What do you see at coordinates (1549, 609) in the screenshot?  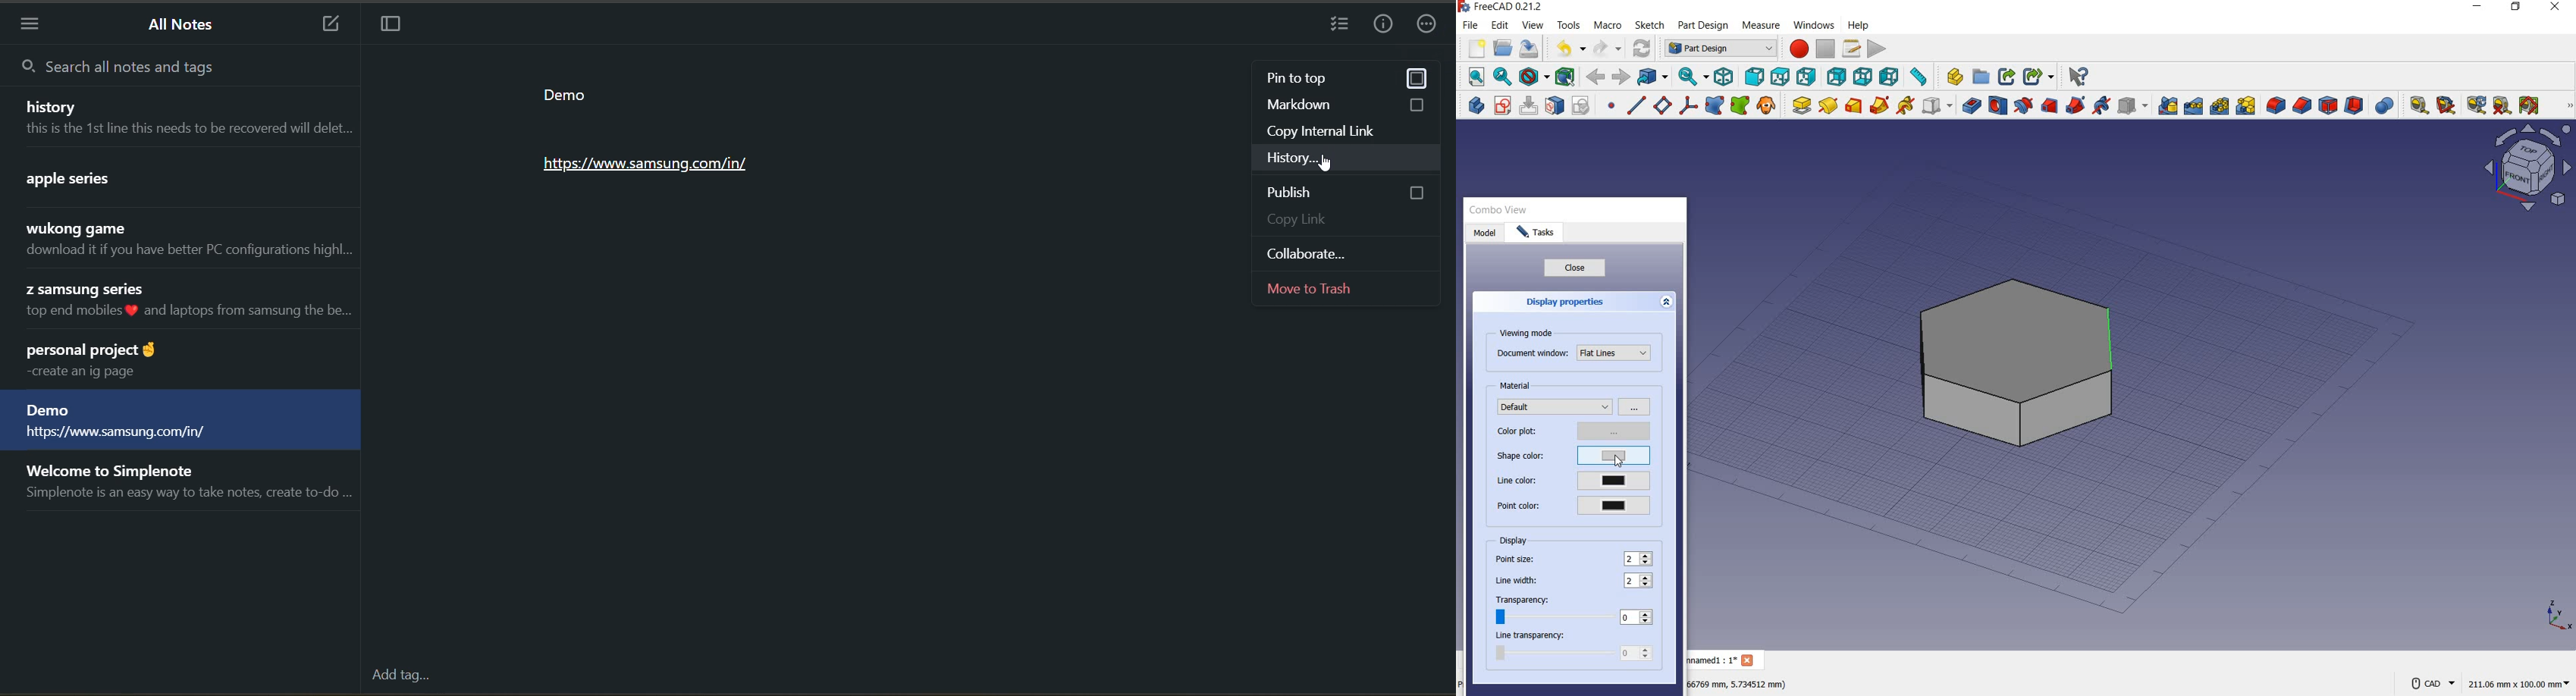 I see `transparency` at bounding box center [1549, 609].